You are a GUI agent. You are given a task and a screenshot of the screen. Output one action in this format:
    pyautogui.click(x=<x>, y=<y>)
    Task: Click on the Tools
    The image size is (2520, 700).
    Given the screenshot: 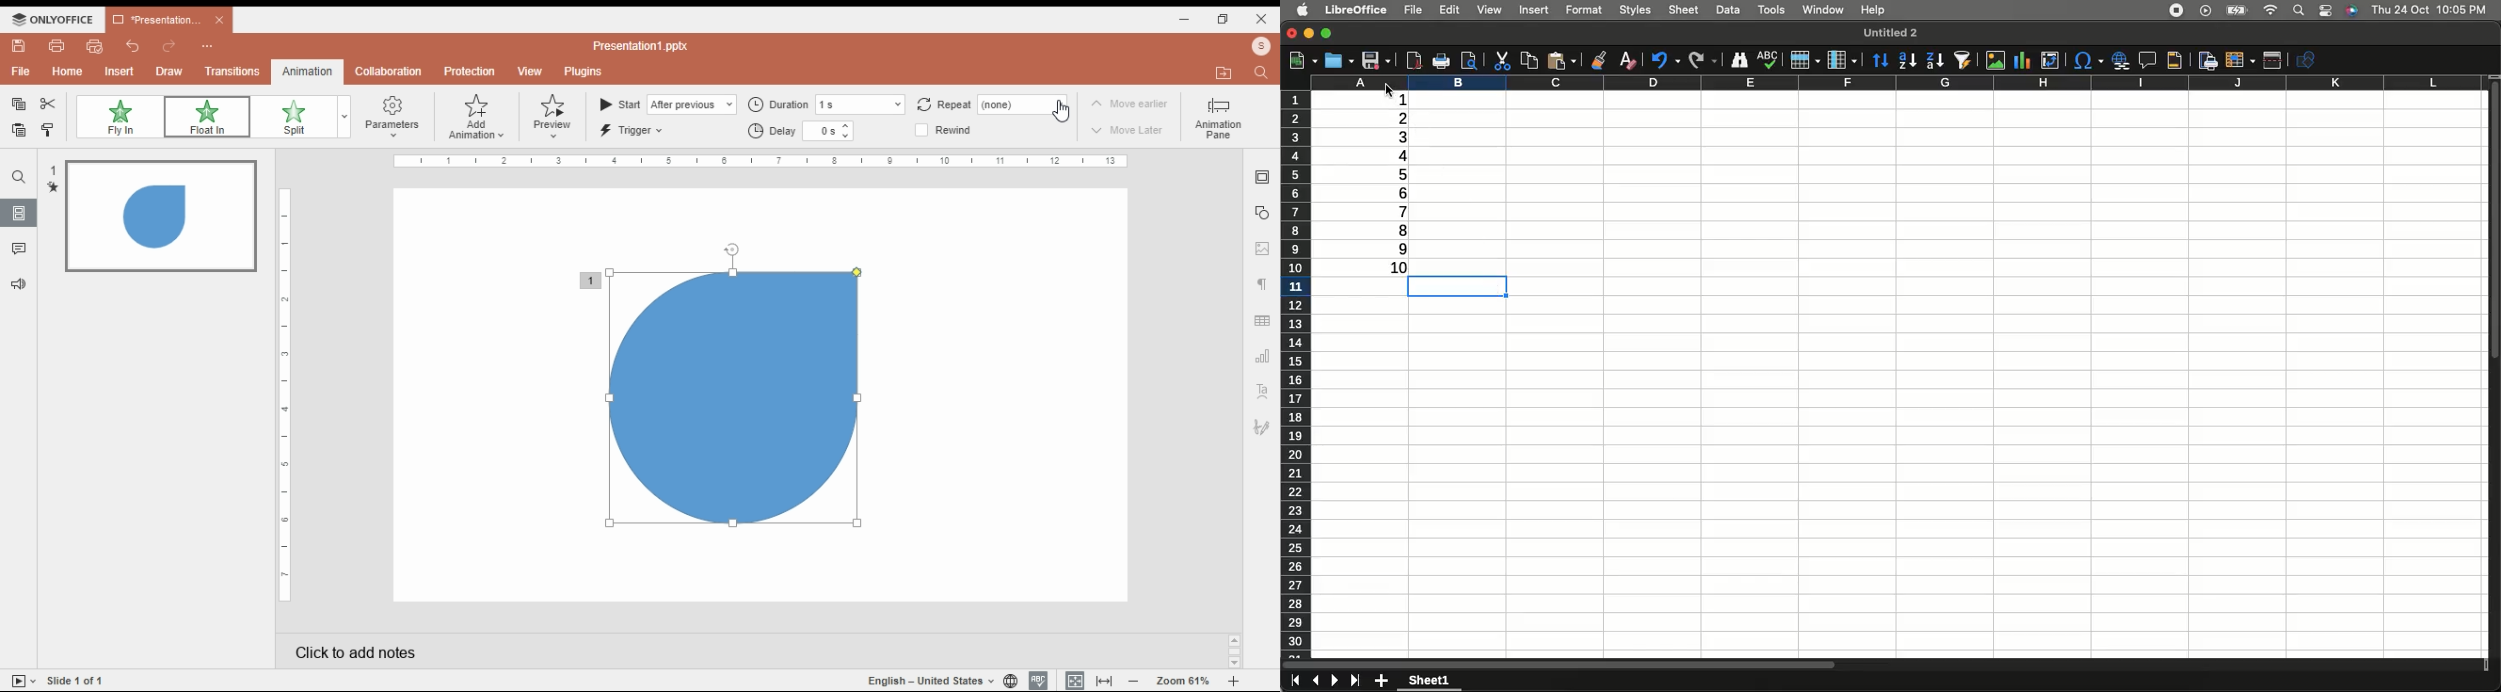 What is the action you would take?
    pyautogui.click(x=1771, y=10)
    